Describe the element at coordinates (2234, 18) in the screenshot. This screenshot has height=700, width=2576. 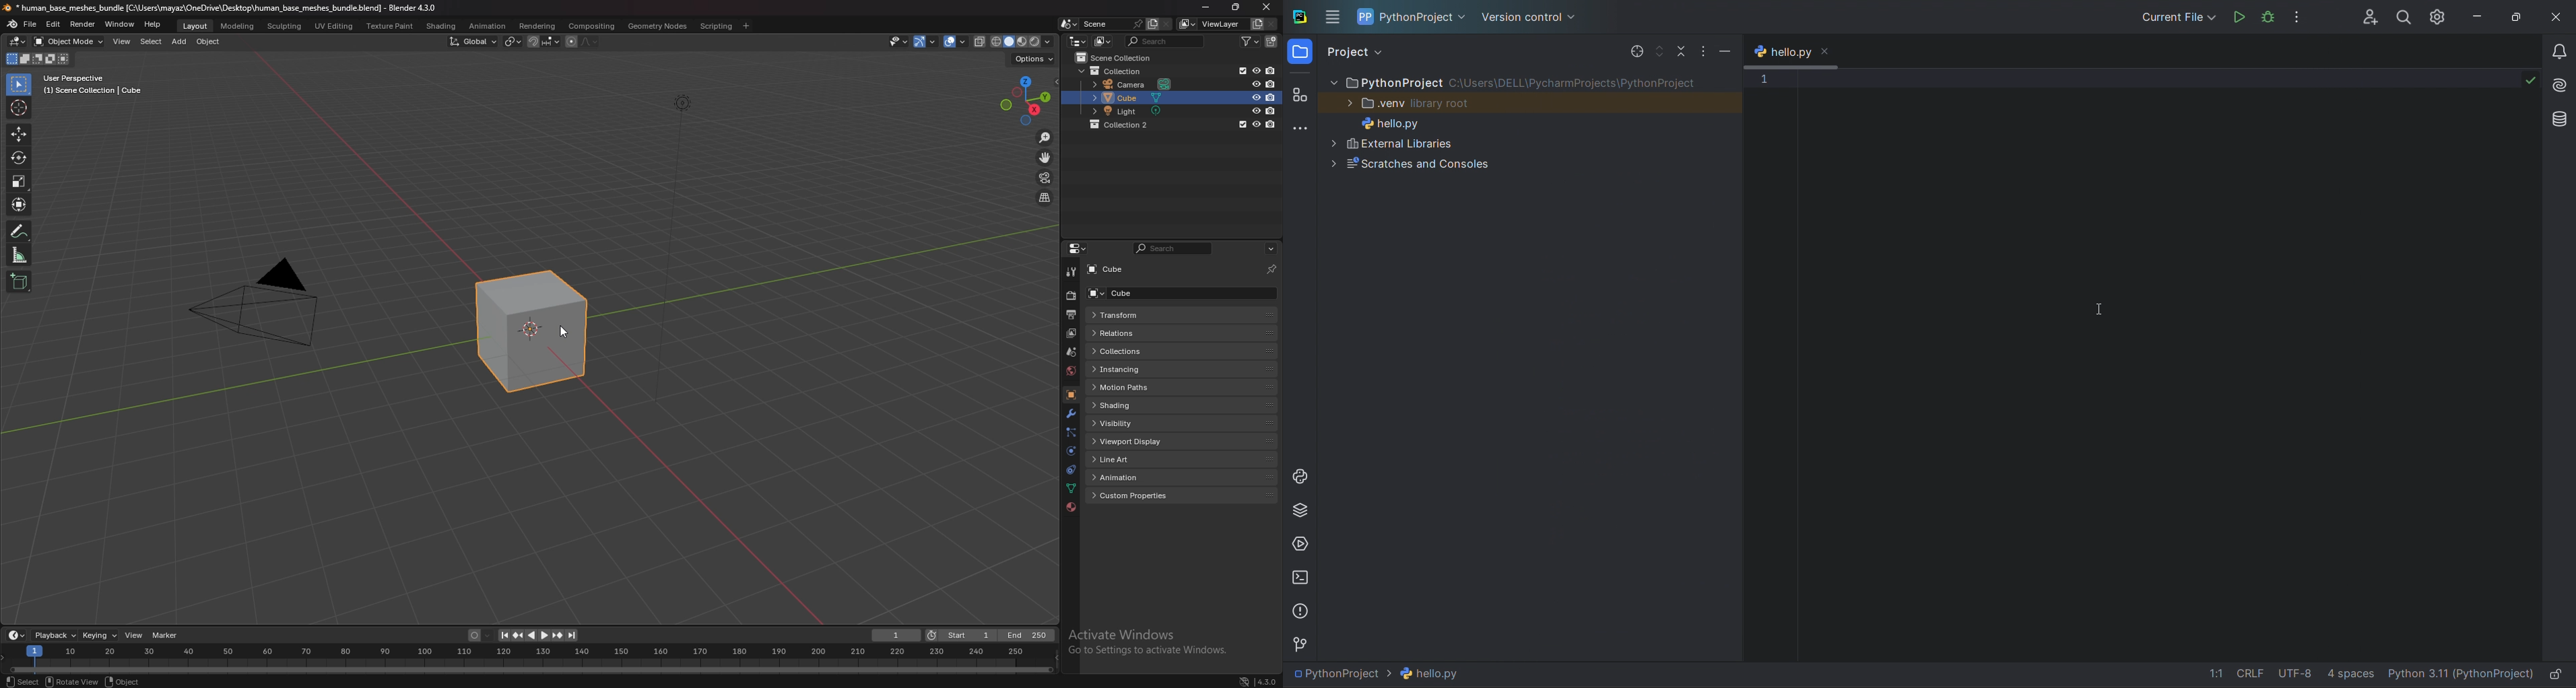
I see `run` at that location.